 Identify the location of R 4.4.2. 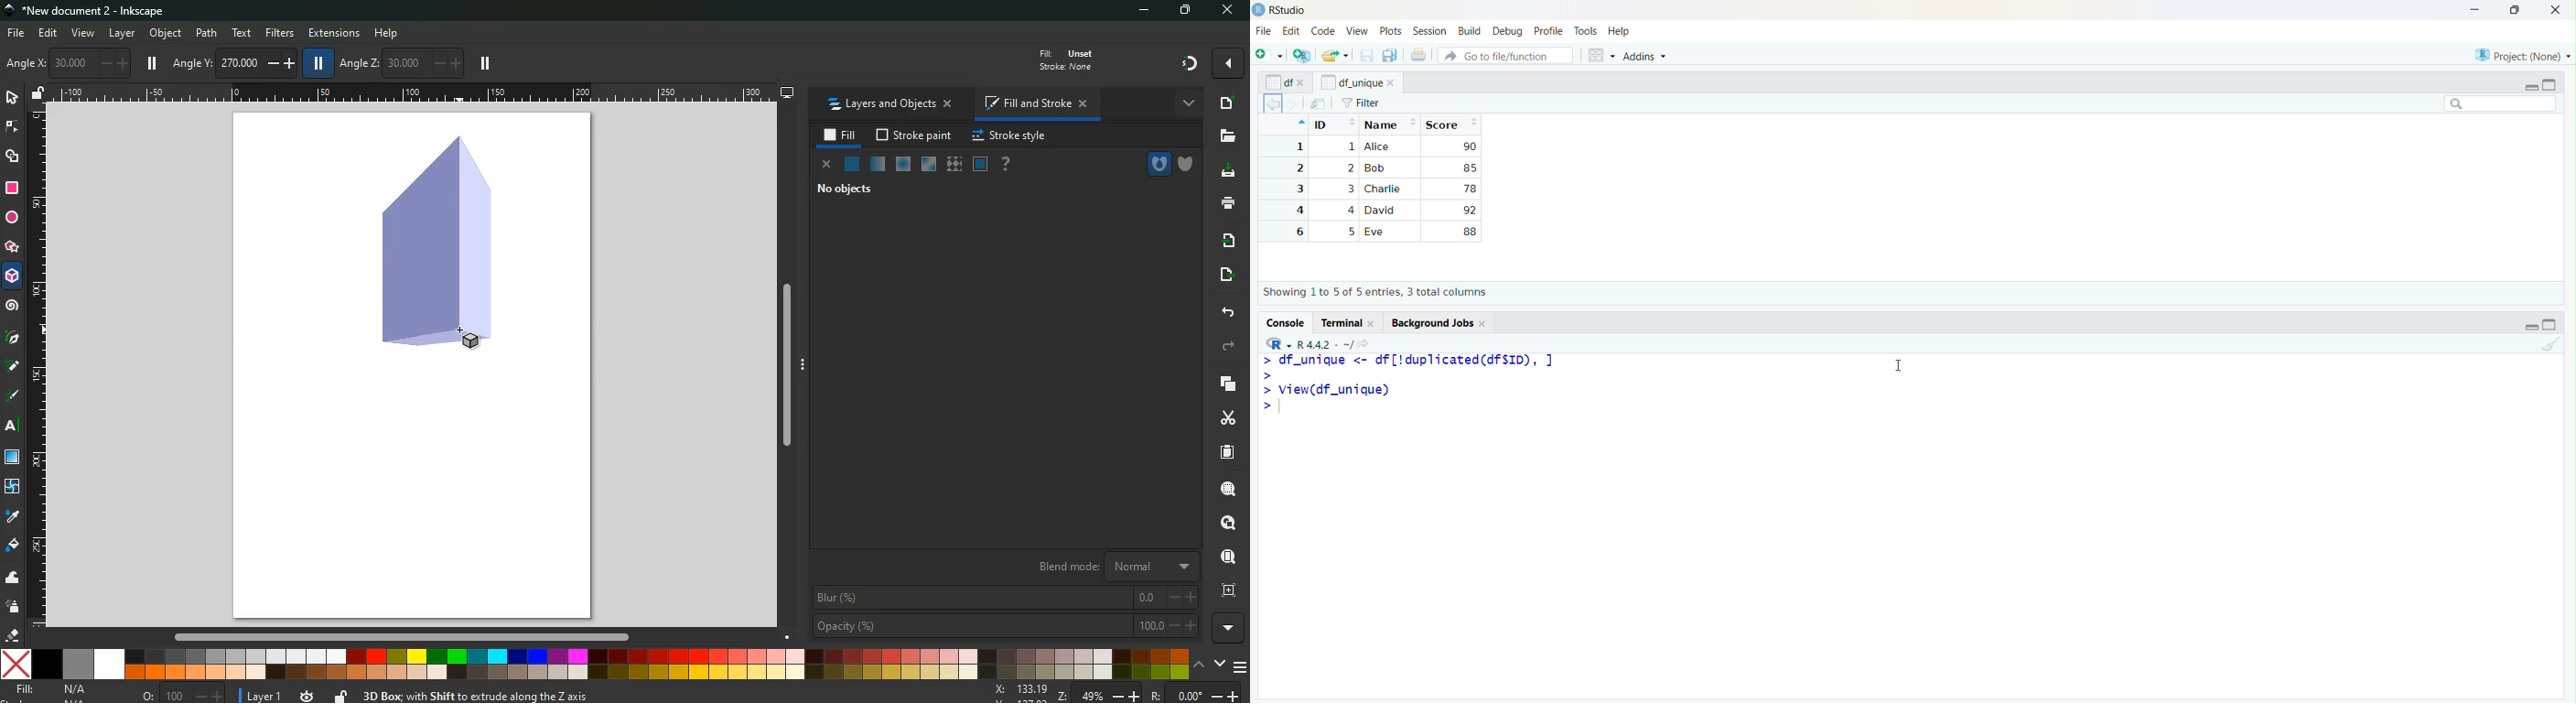
(1314, 345).